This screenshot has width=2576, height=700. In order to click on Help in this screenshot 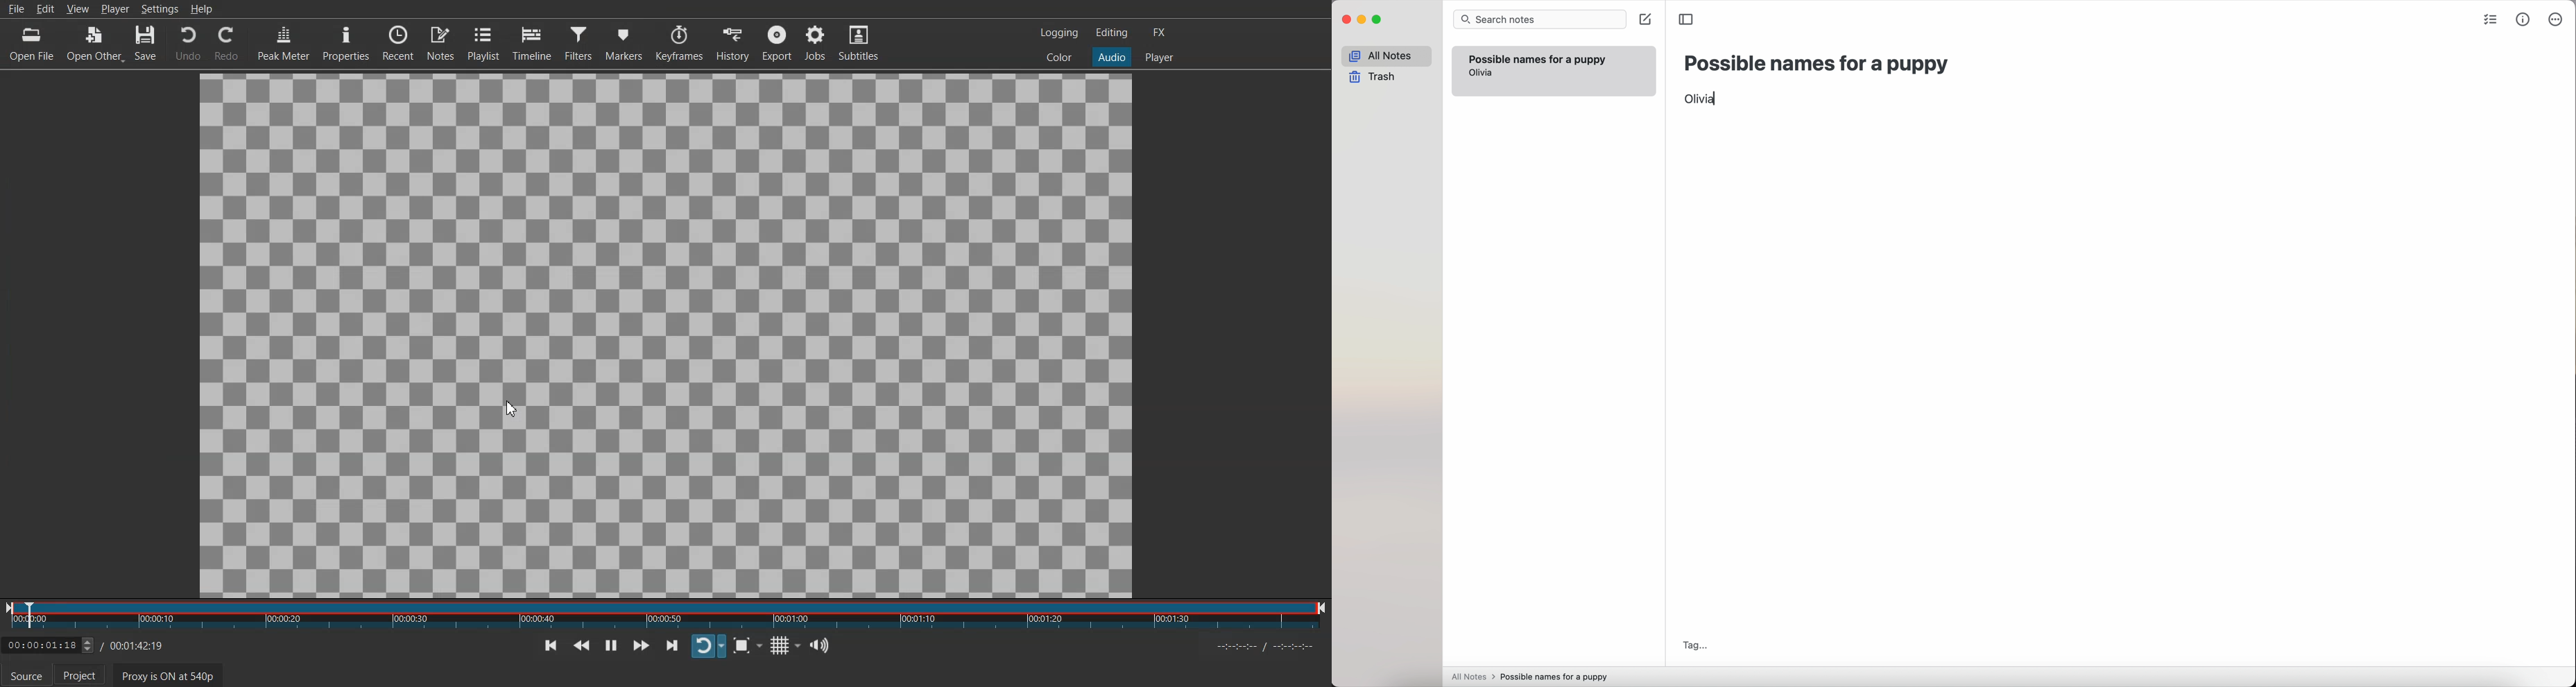, I will do `click(201, 8)`.